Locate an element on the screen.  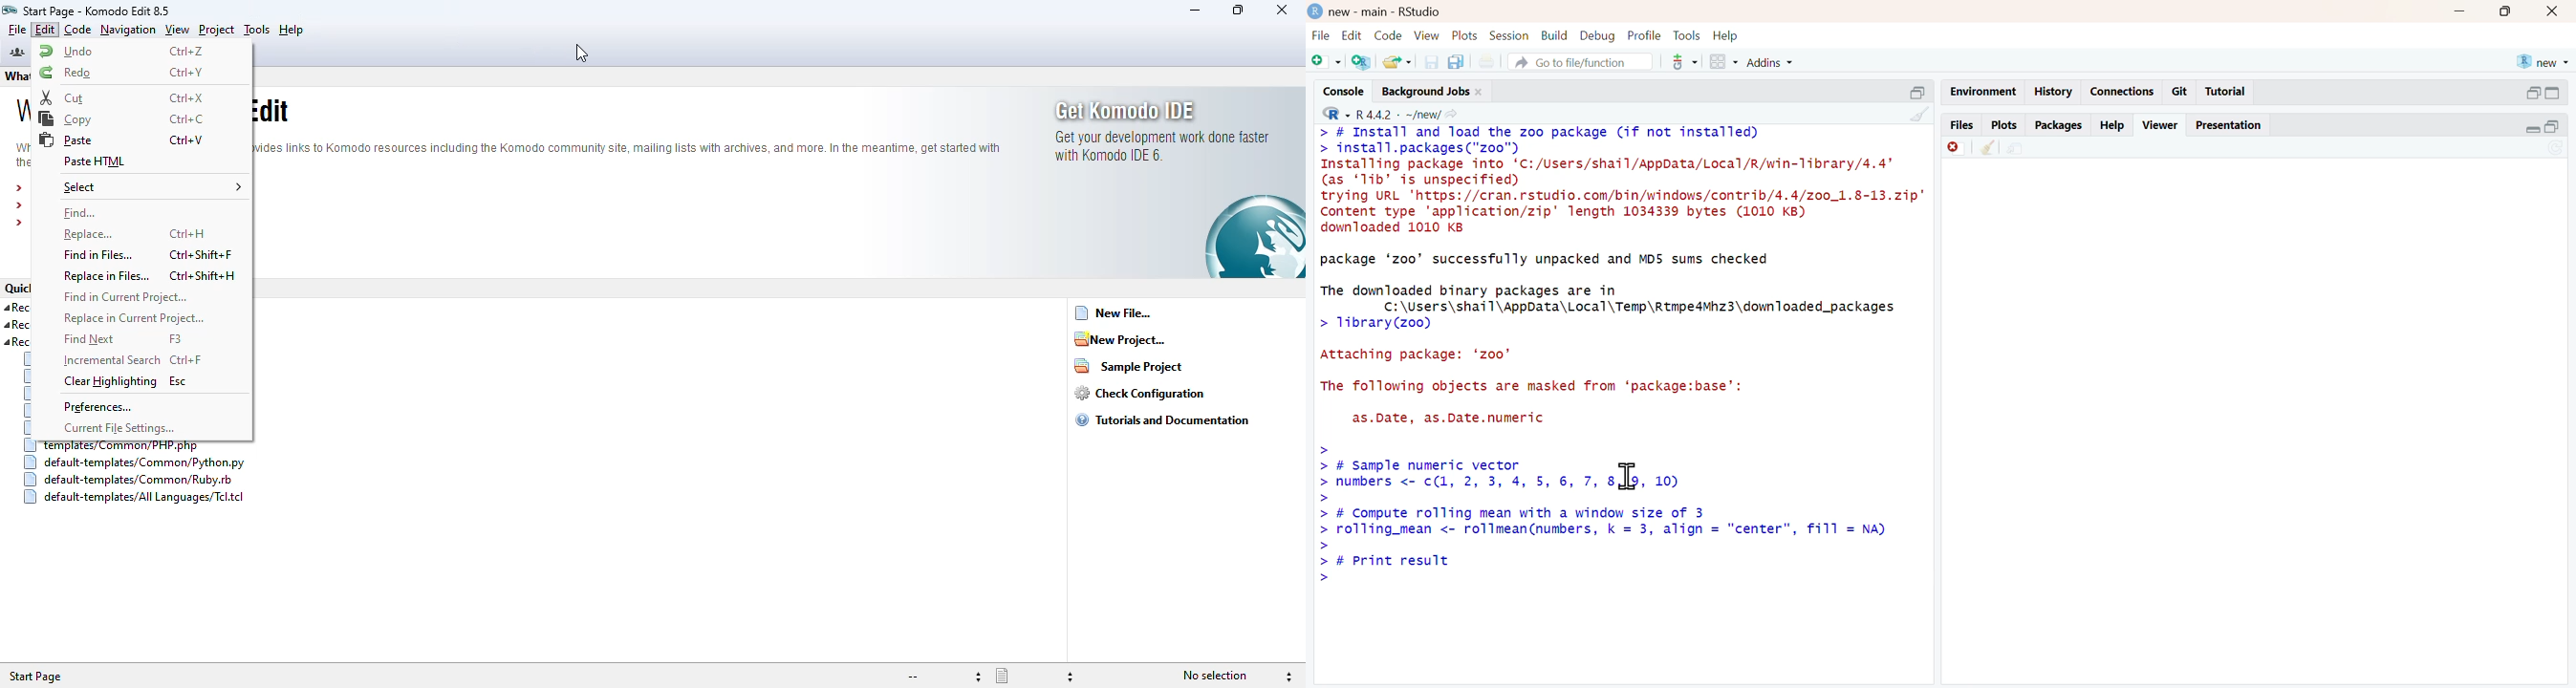
help is located at coordinates (1725, 36).